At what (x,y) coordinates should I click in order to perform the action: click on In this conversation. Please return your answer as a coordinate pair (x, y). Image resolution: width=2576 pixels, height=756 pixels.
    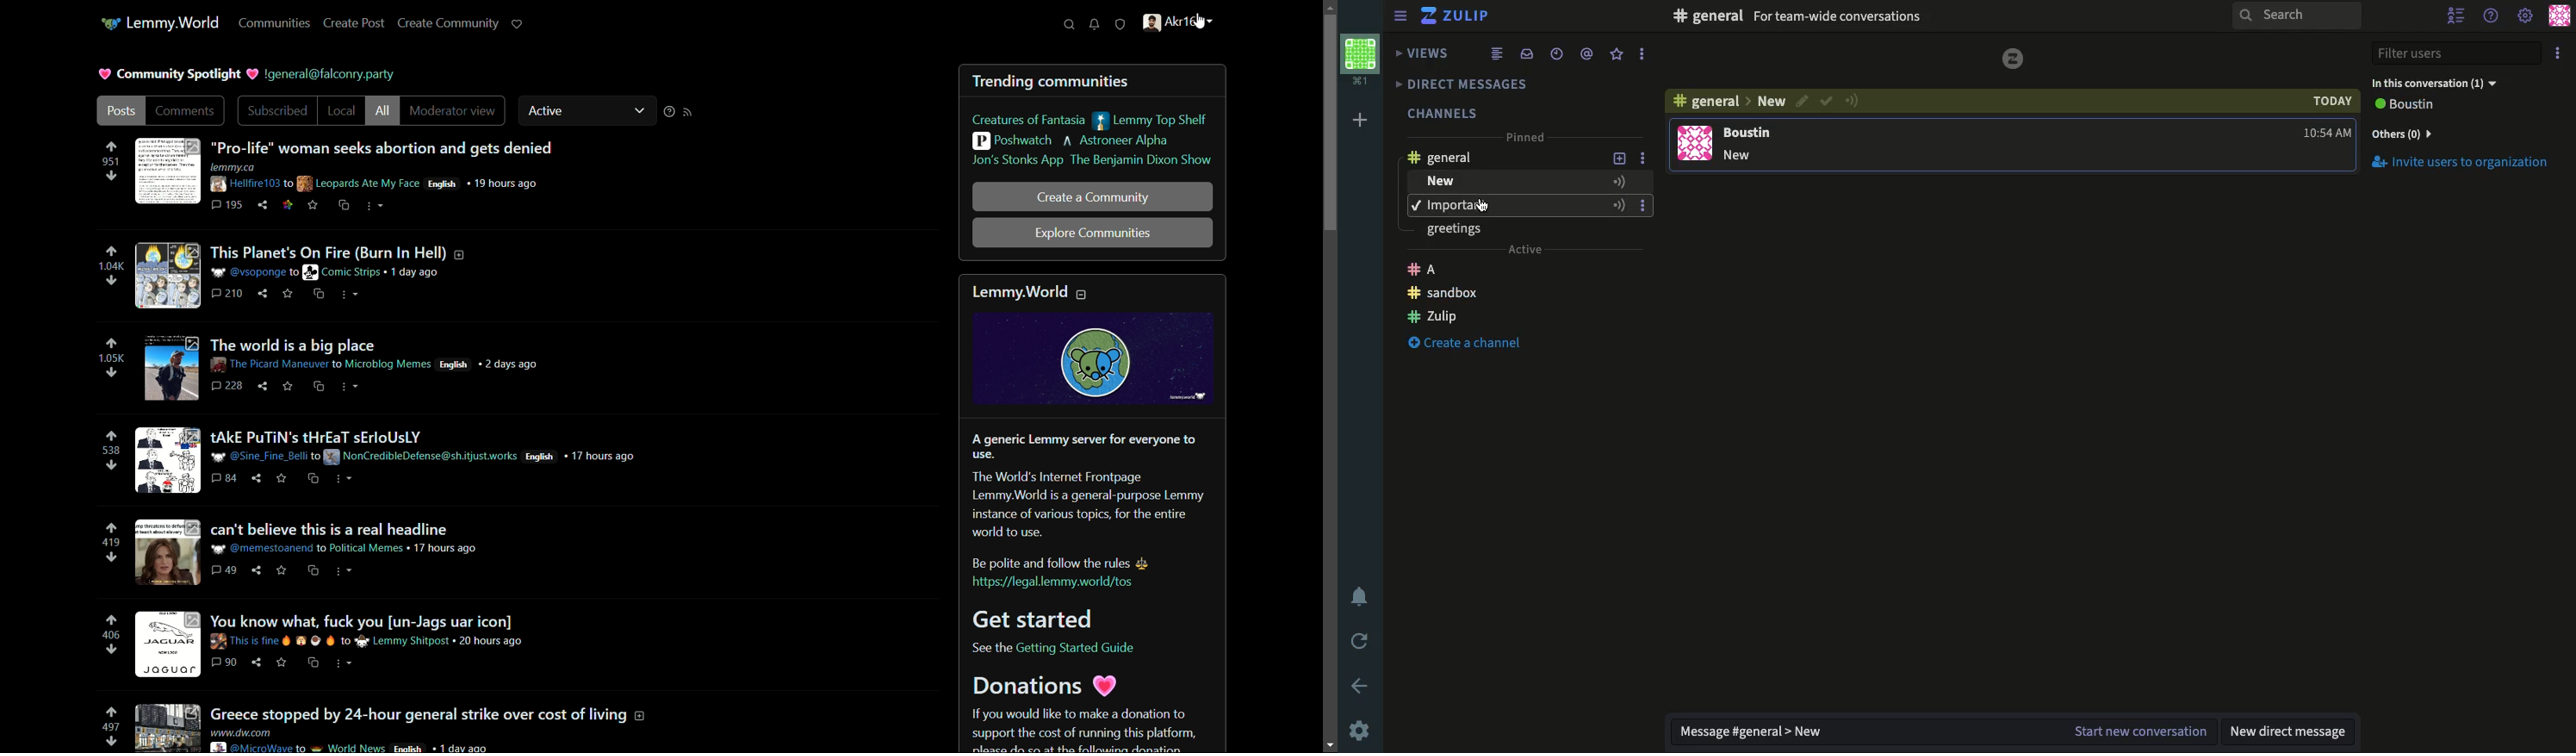
    Looking at the image, I should click on (2436, 82).